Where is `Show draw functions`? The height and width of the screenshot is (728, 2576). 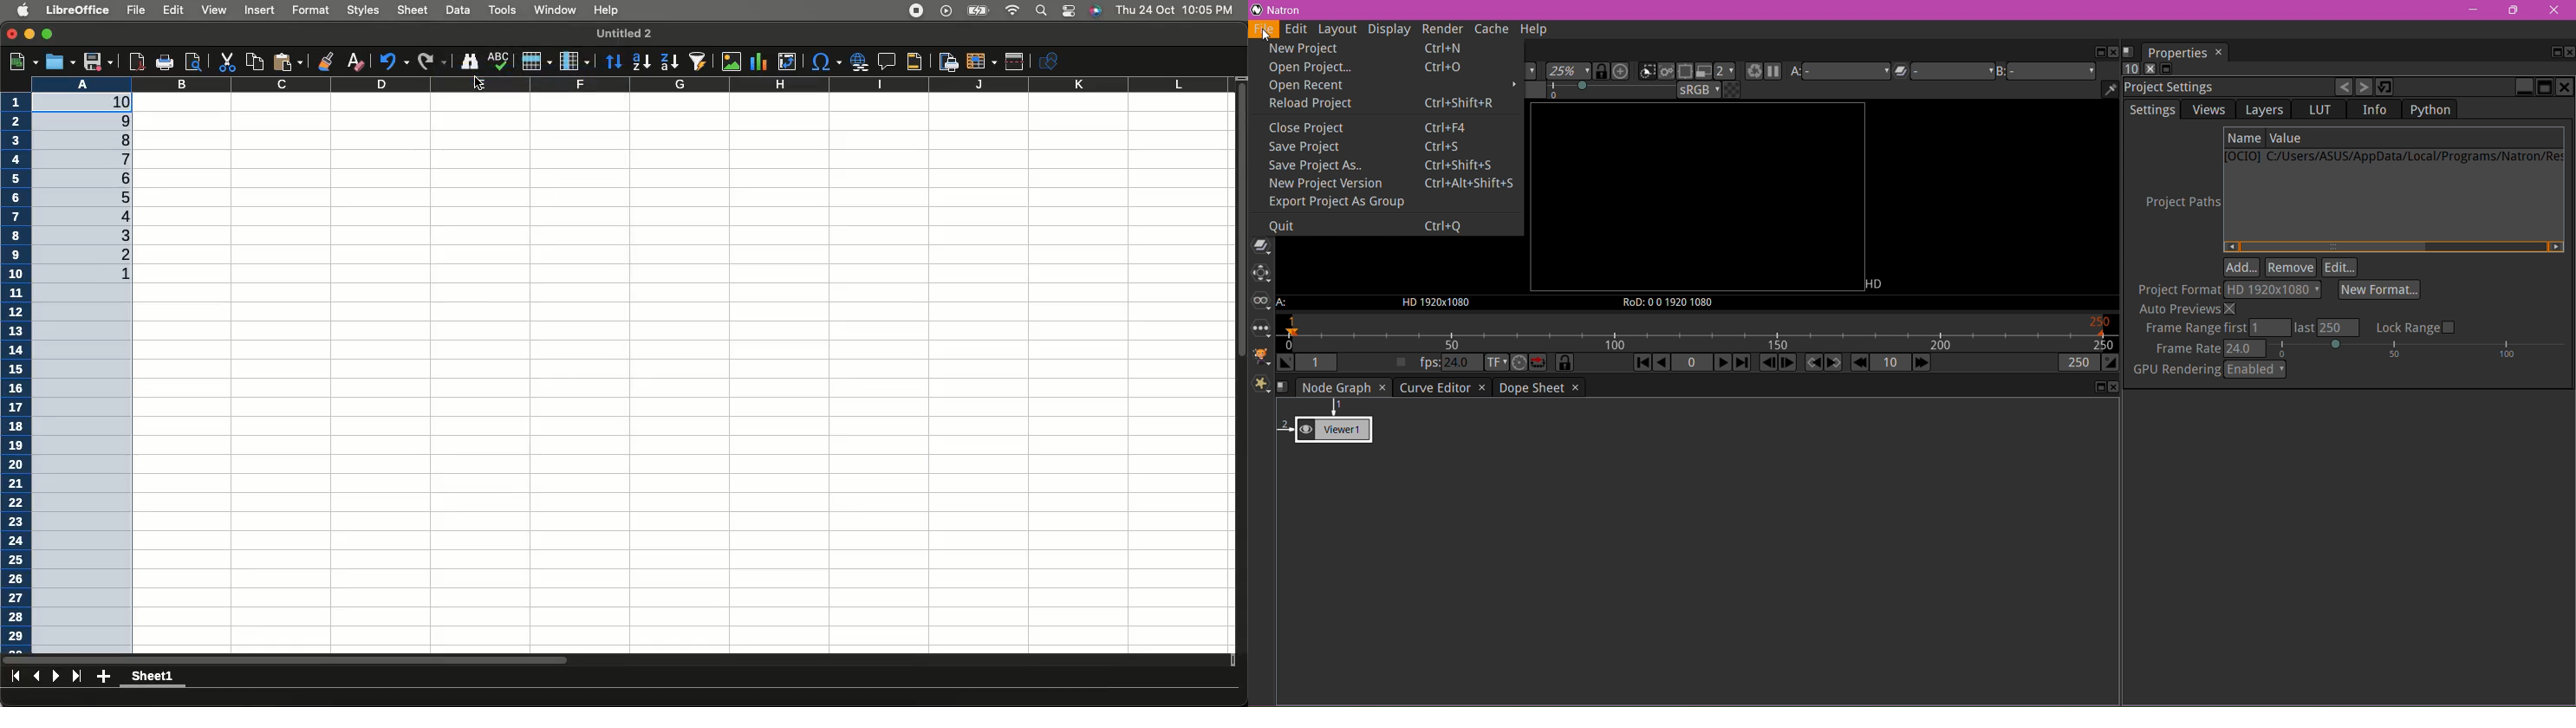
Show draw functions is located at coordinates (1051, 61).